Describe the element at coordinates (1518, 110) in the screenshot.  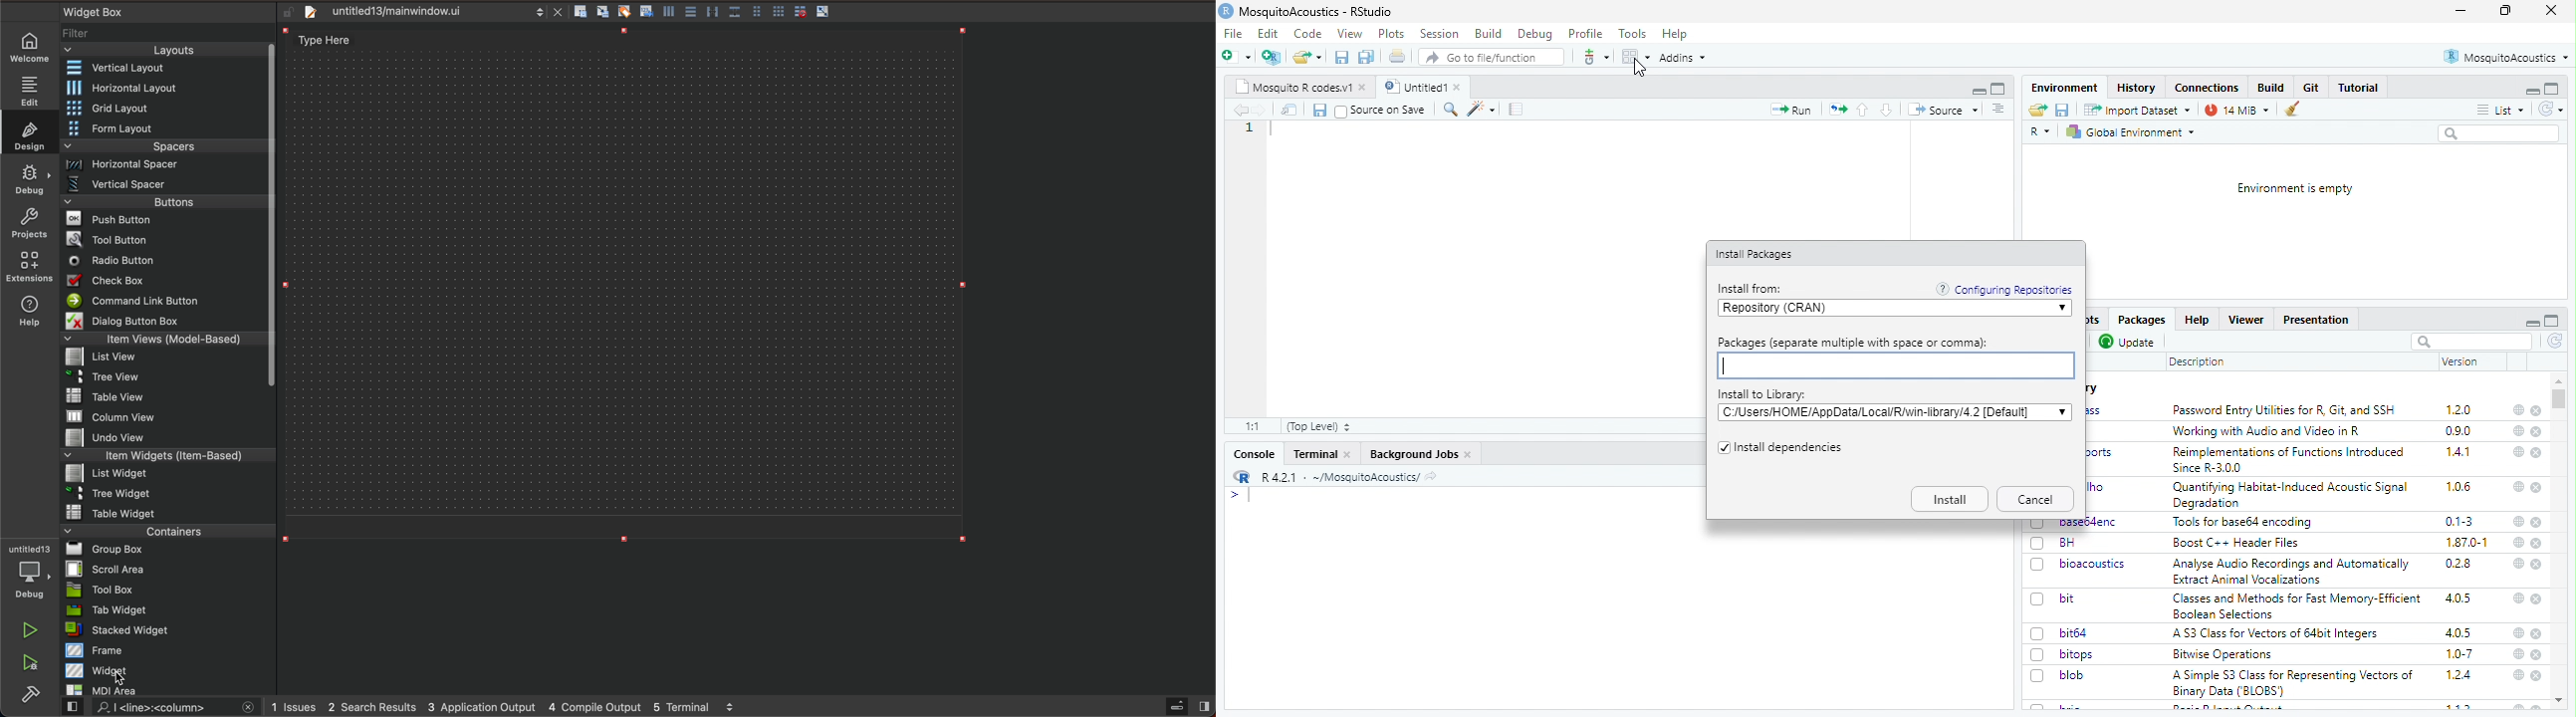
I see `Dataset’s ` at that location.